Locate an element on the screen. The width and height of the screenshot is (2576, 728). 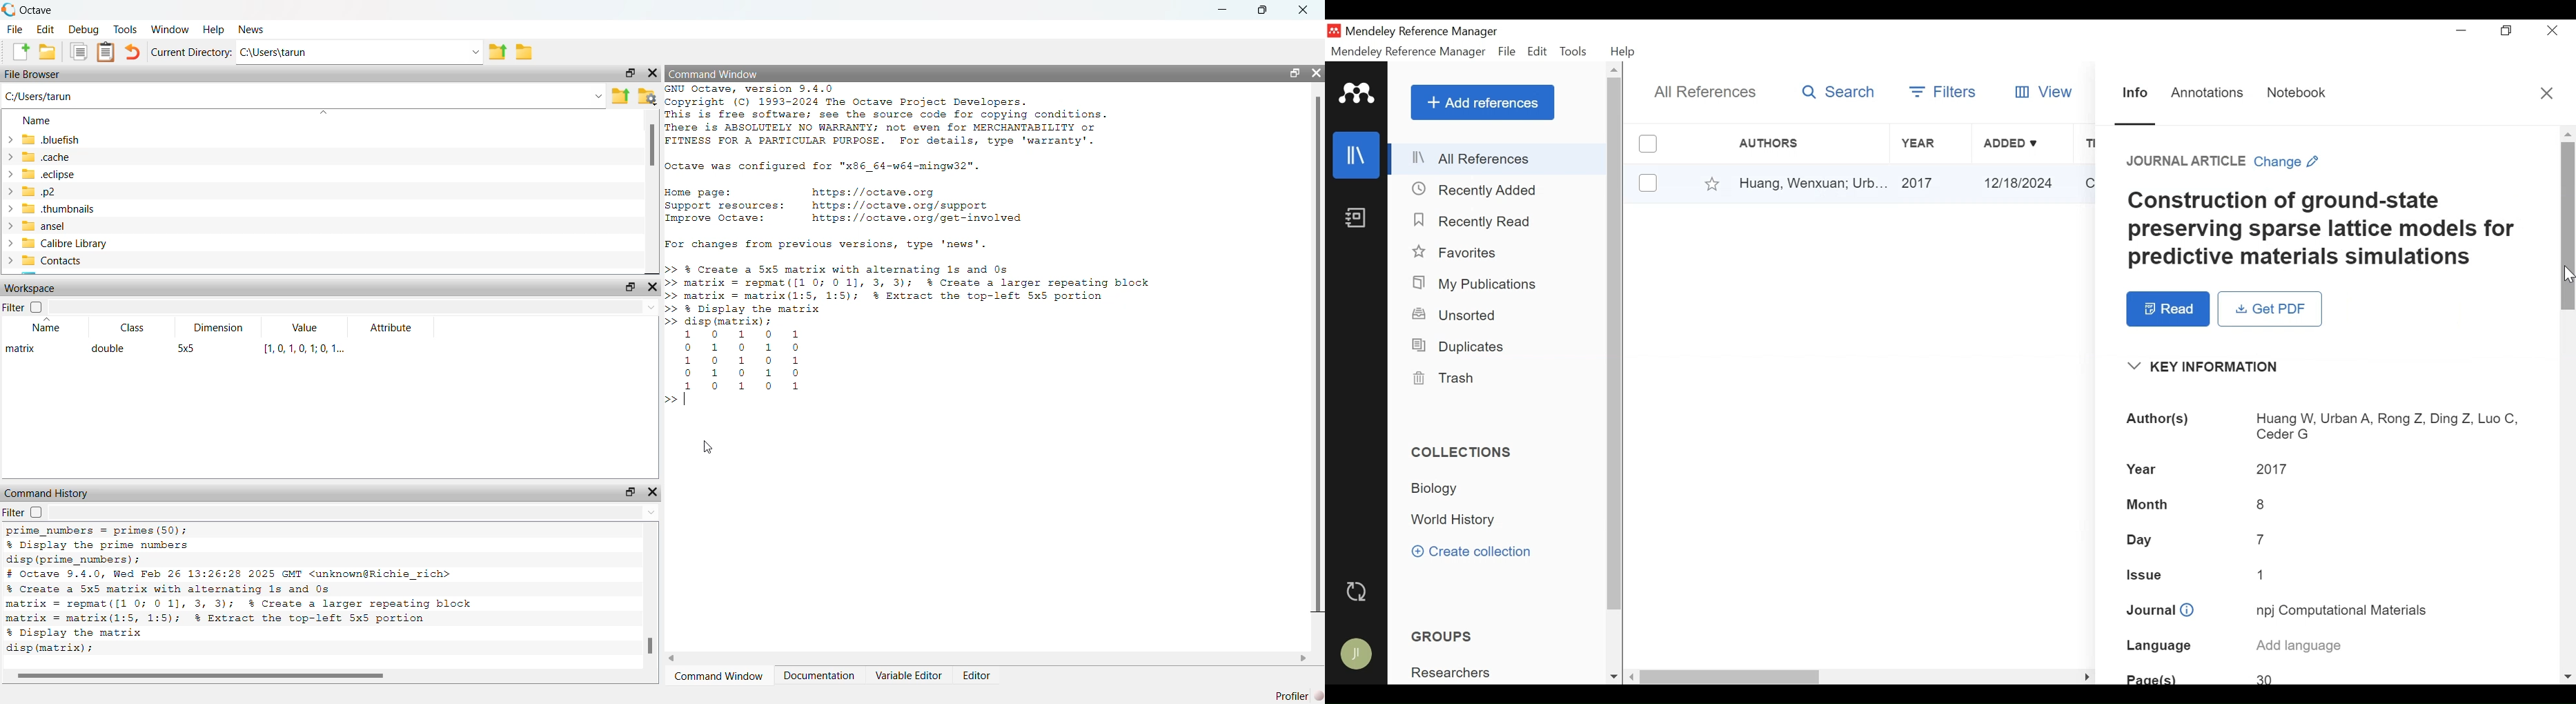
Filter is located at coordinates (23, 512).